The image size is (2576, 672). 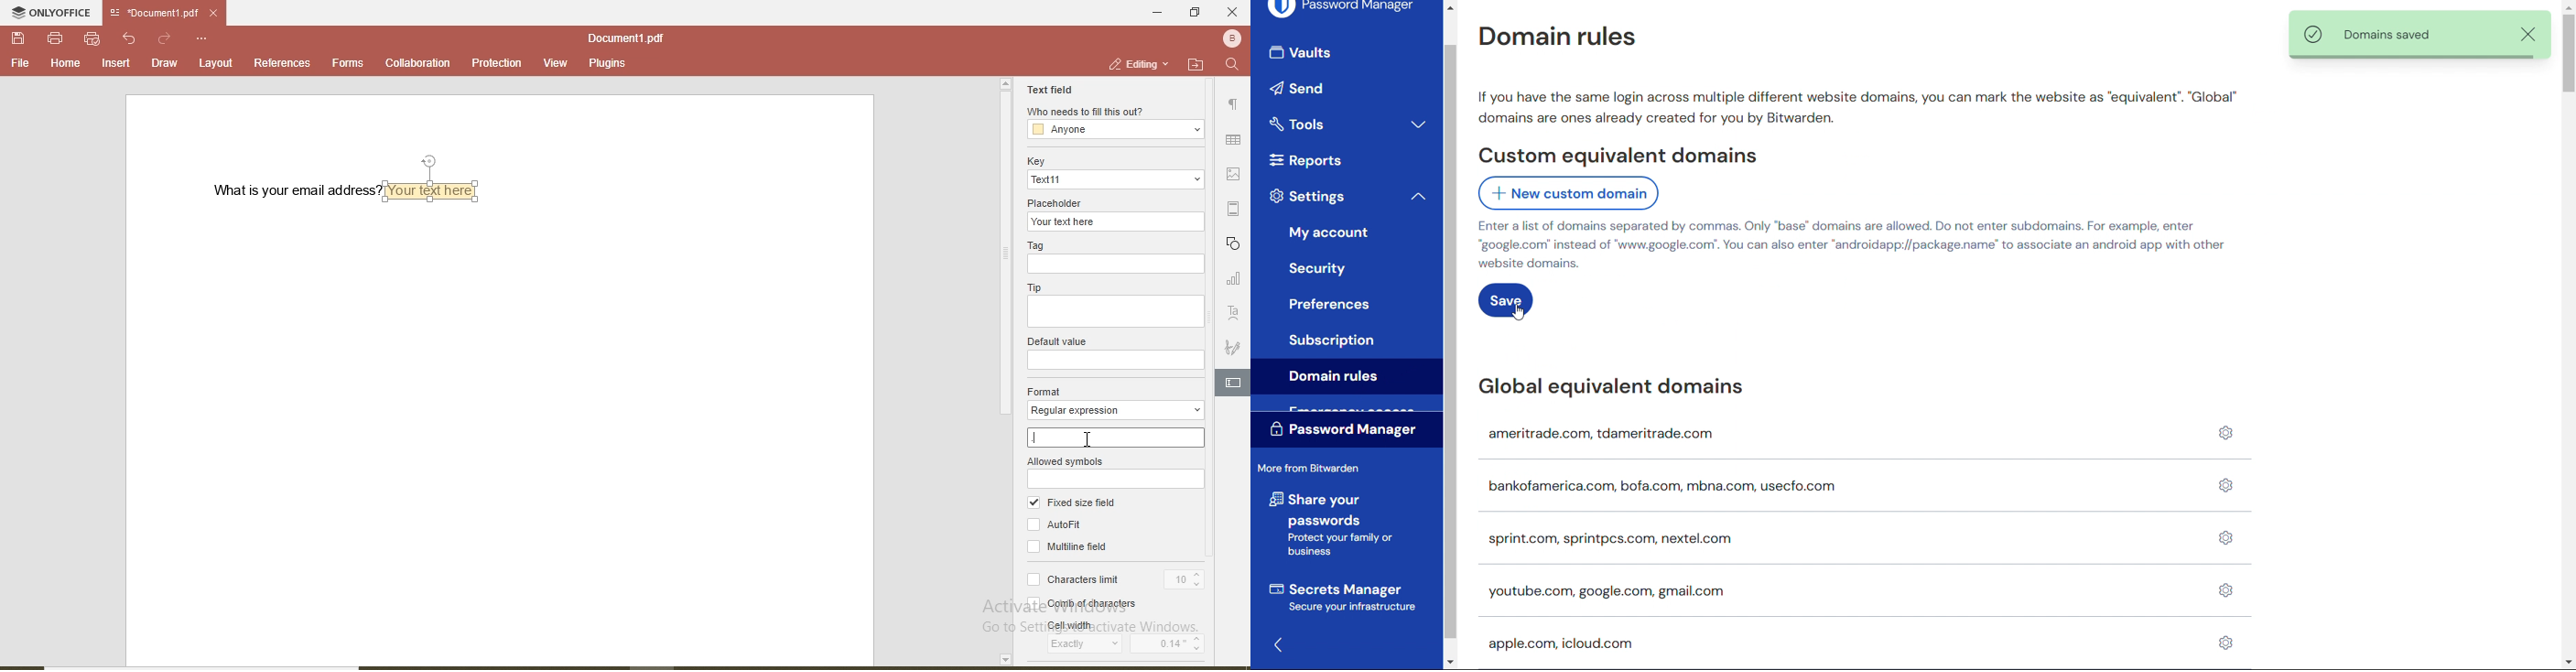 I want to click on allowed symbols input, so click(x=1116, y=478).